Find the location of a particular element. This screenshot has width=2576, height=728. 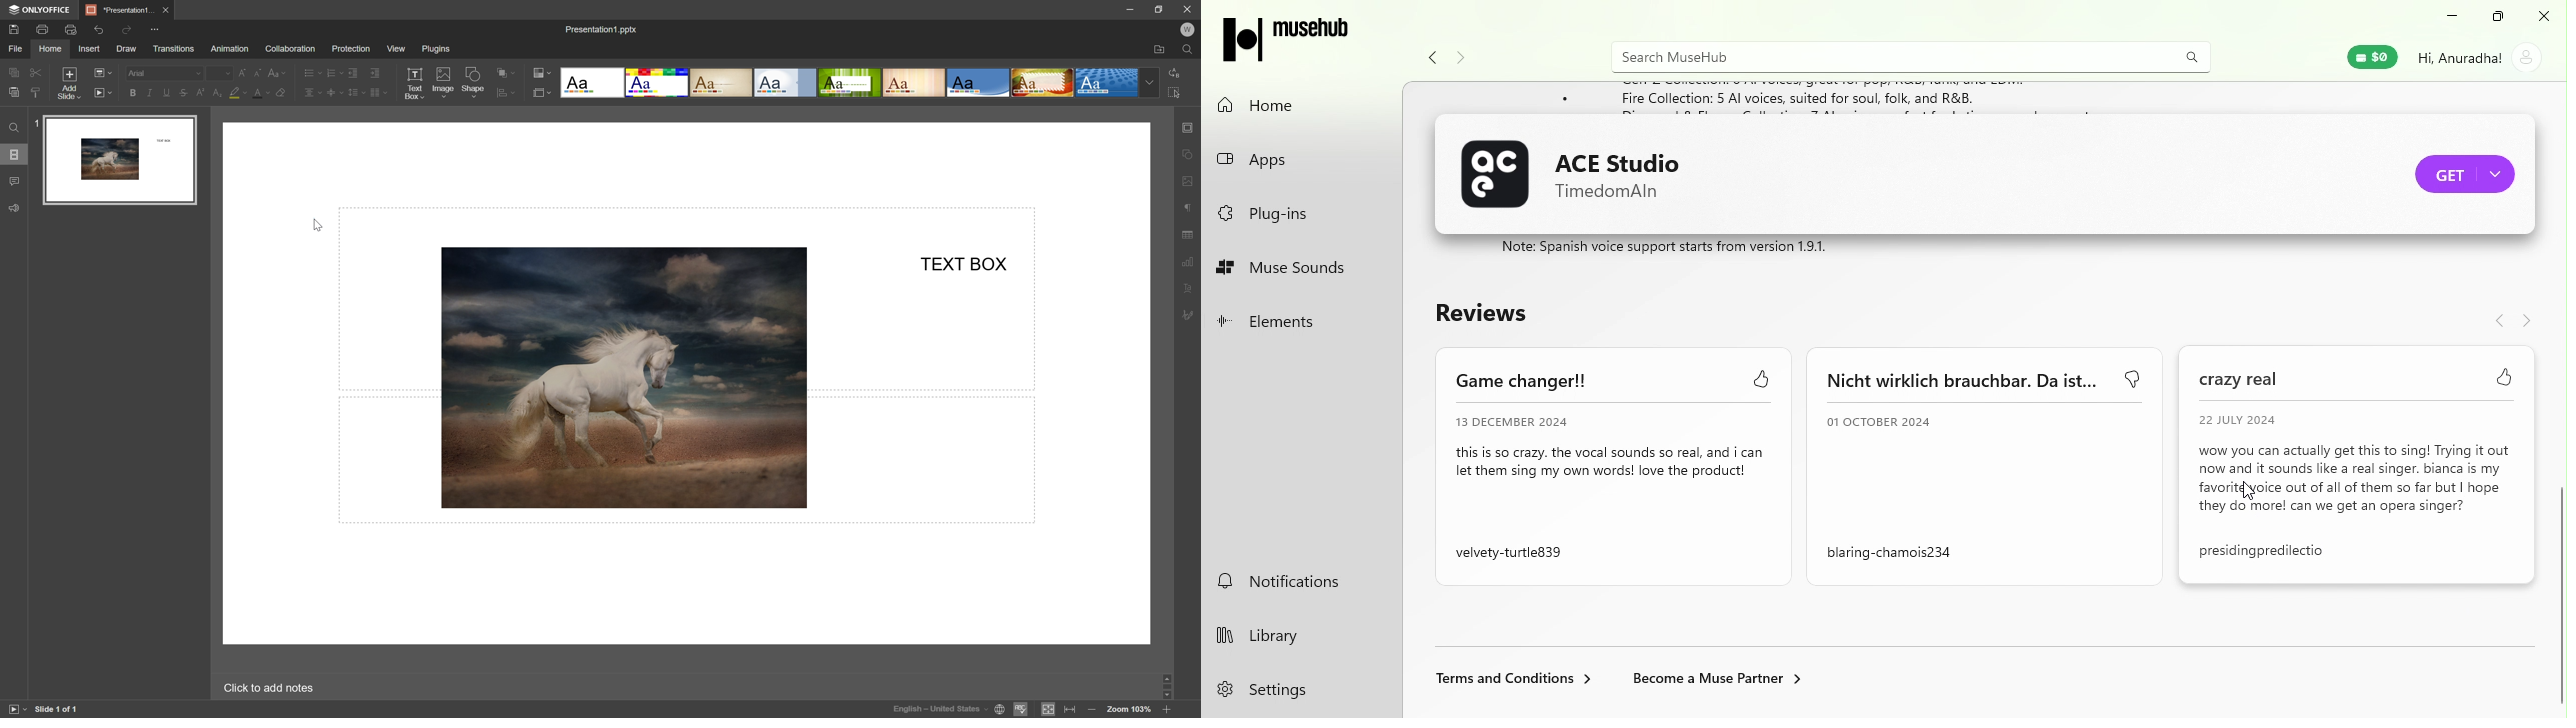

ACE Studio description text is located at coordinates (1672, 249).